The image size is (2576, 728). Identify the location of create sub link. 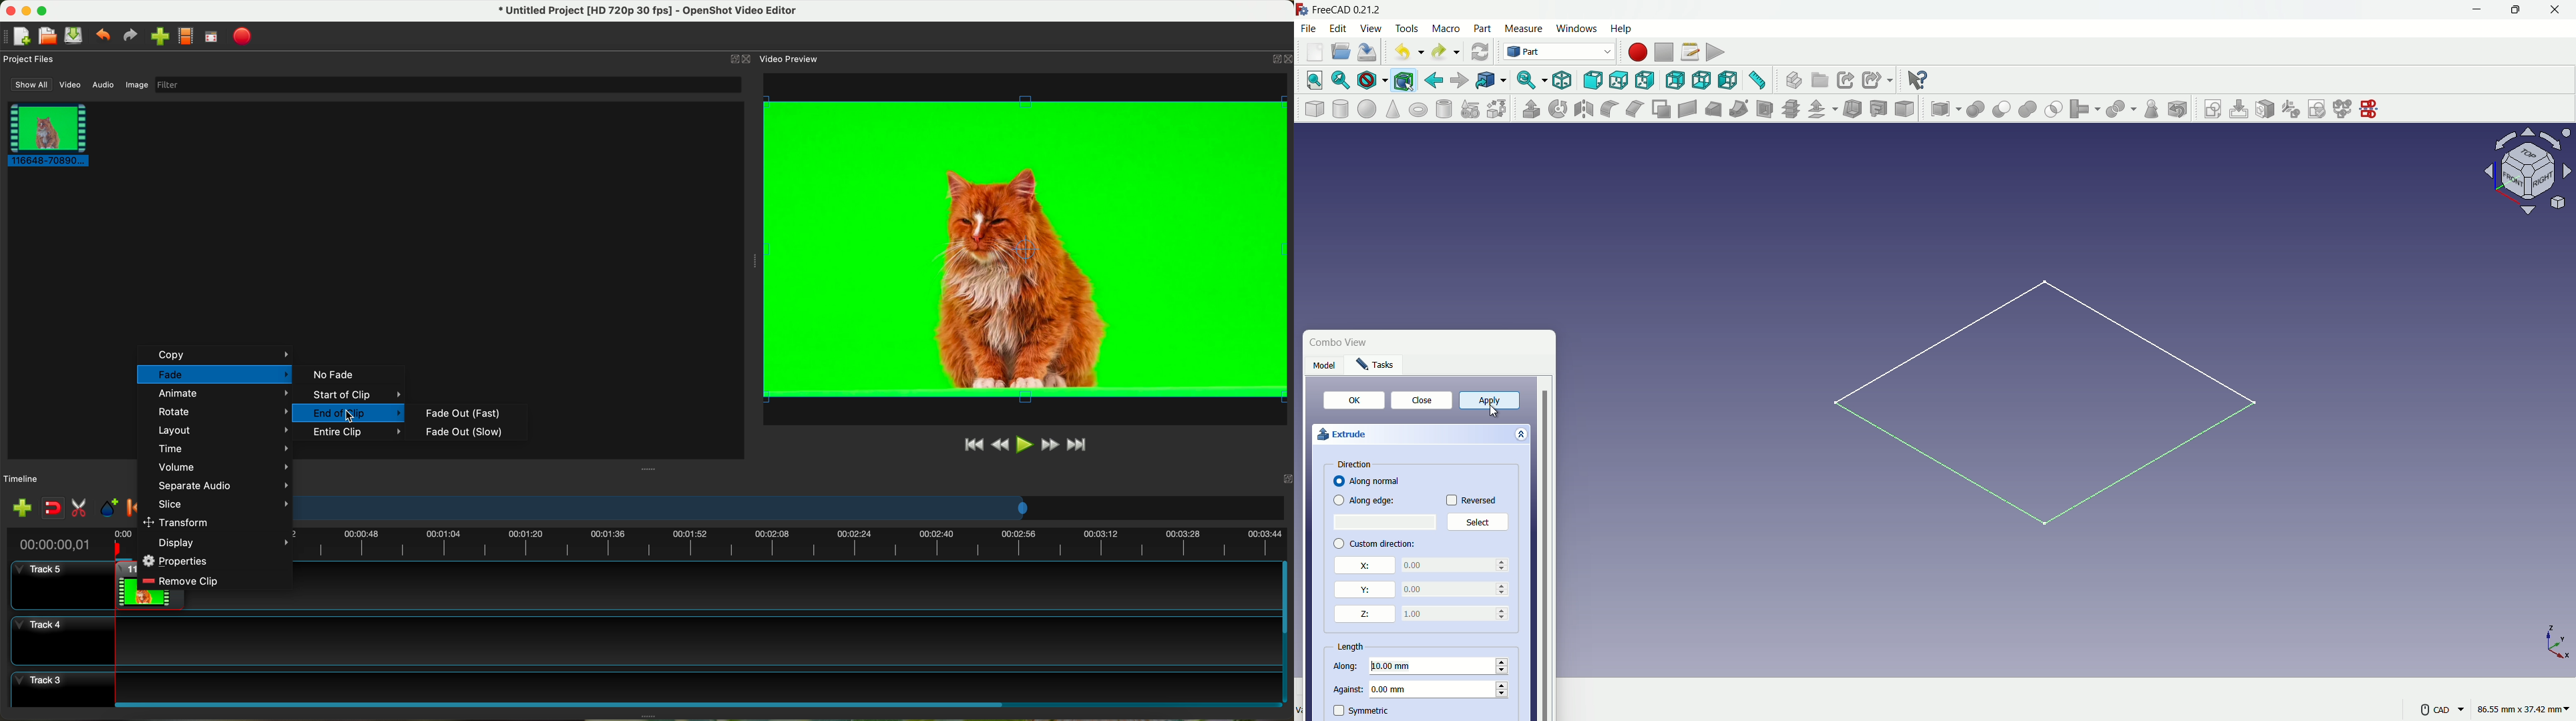
(1877, 79).